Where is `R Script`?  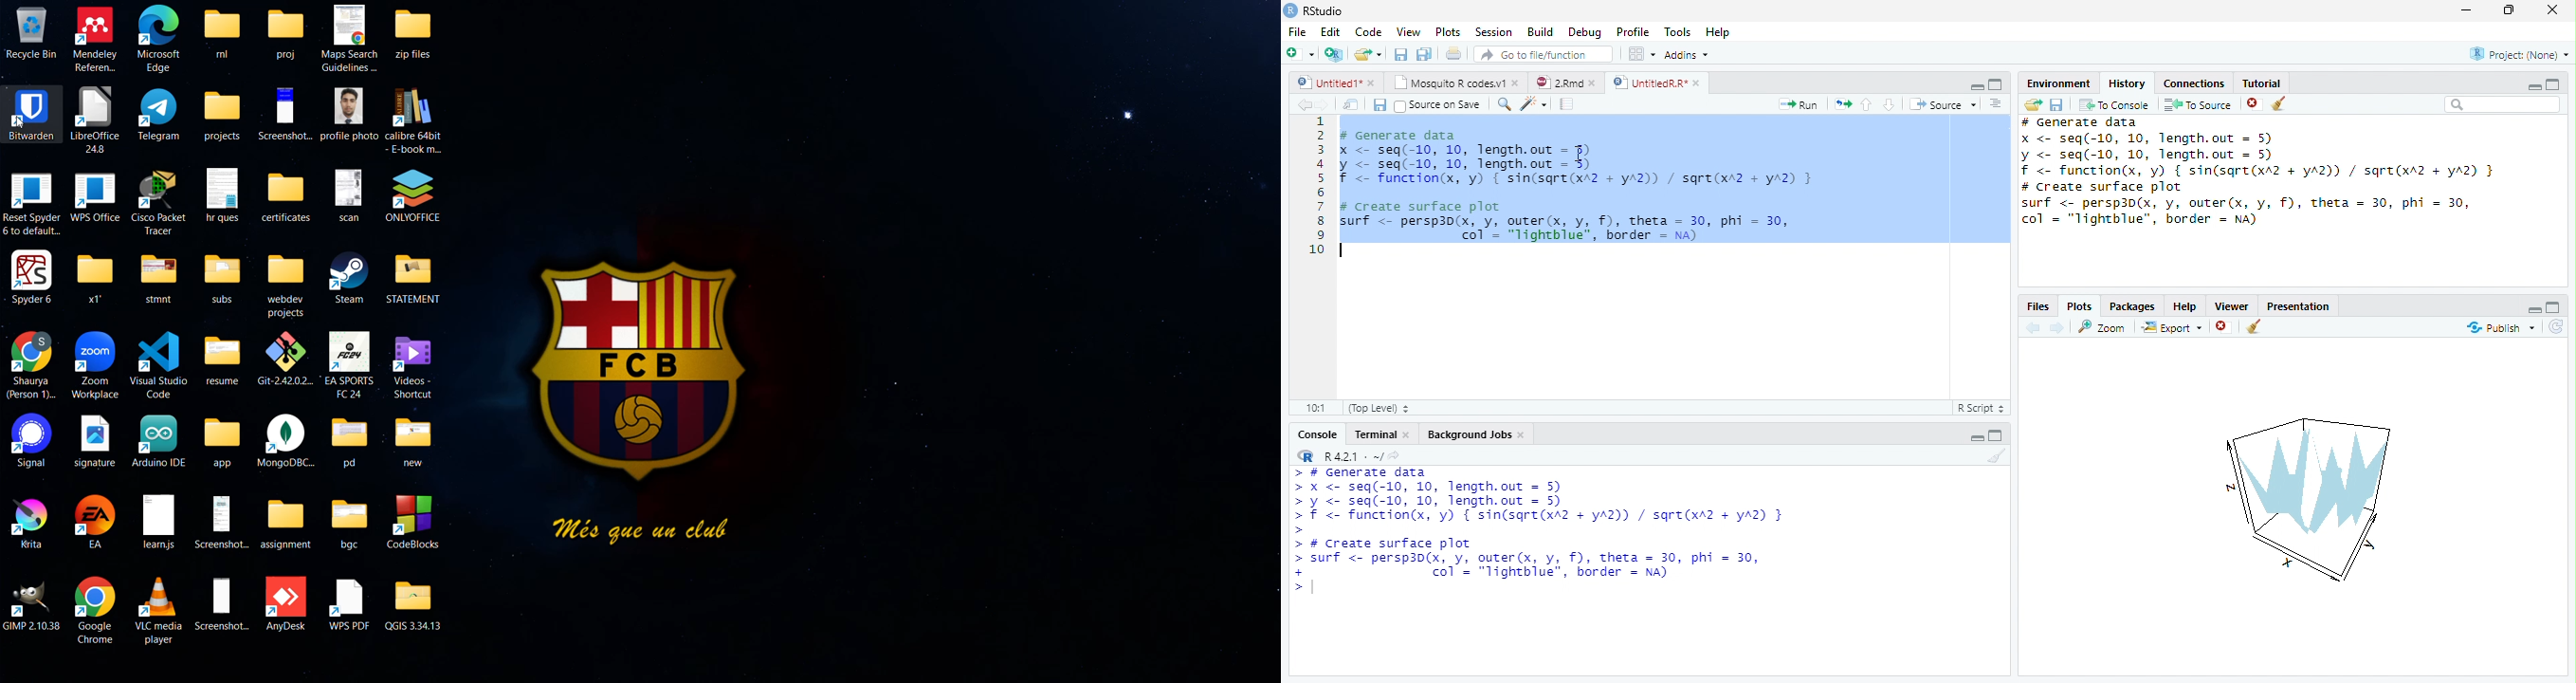 R Script is located at coordinates (1983, 408).